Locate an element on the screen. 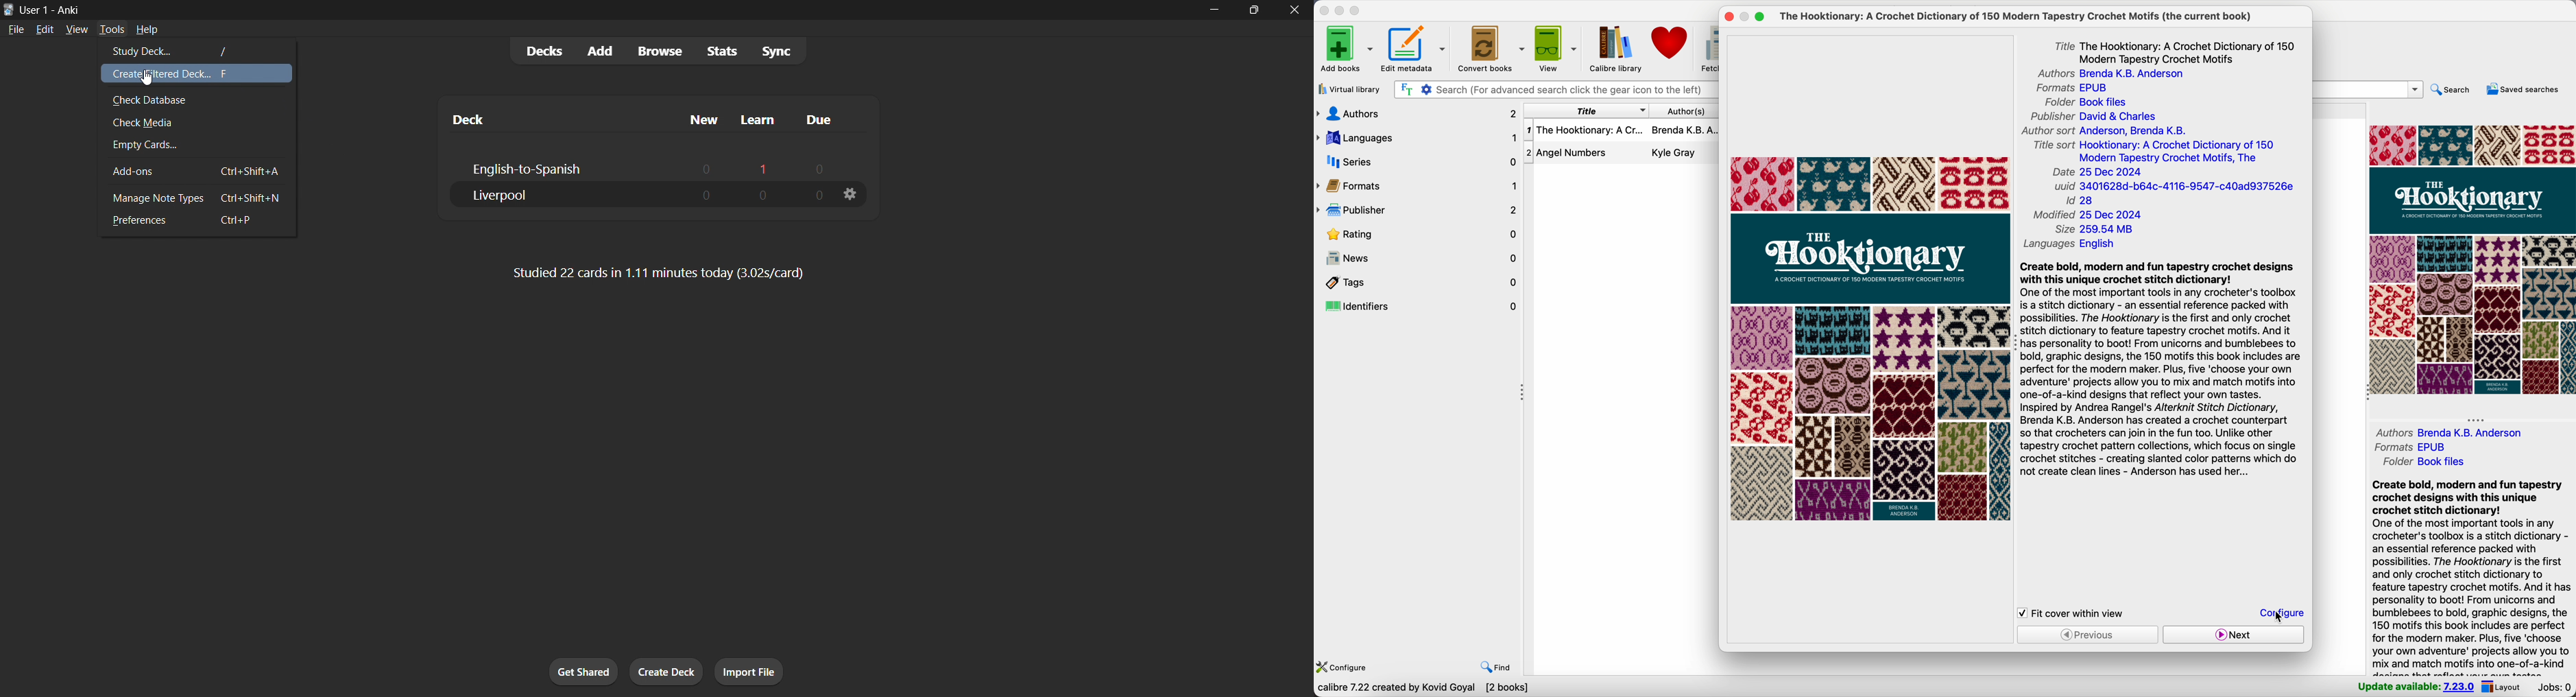 Image resolution: width=2576 pixels, height=700 pixels. convert books is located at coordinates (1489, 47).